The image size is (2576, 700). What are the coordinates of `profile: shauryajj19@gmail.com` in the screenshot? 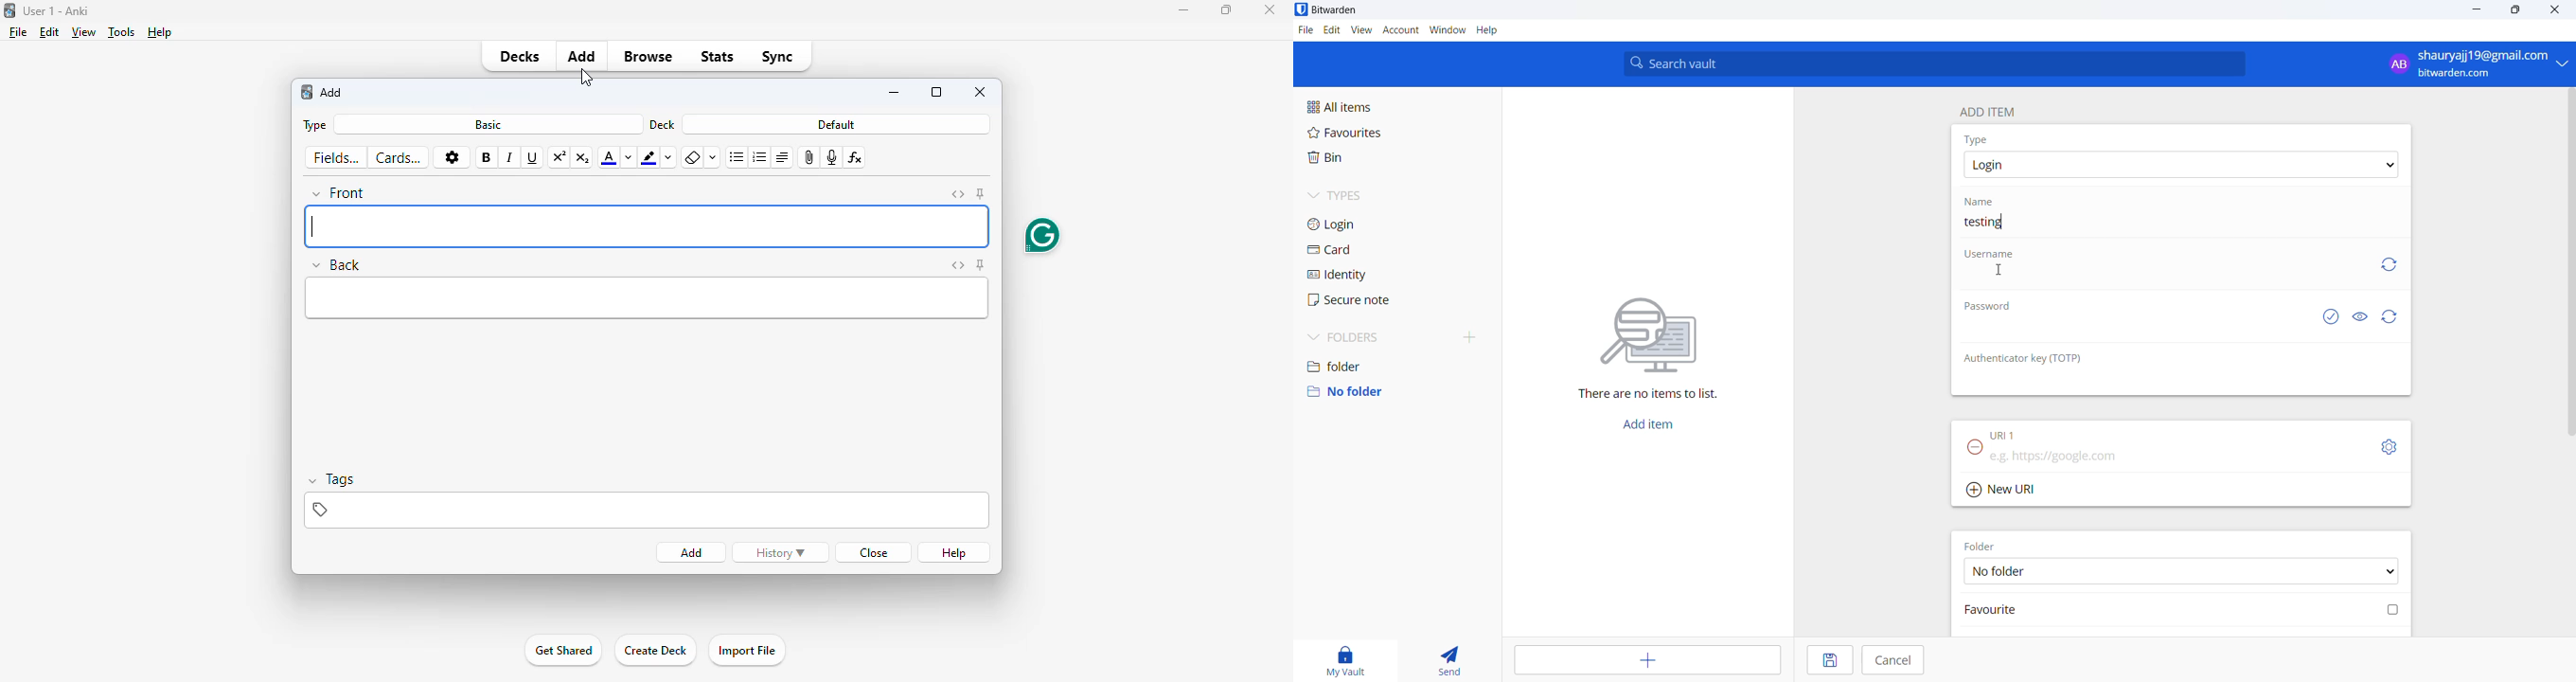 It's located at (2475, 64).